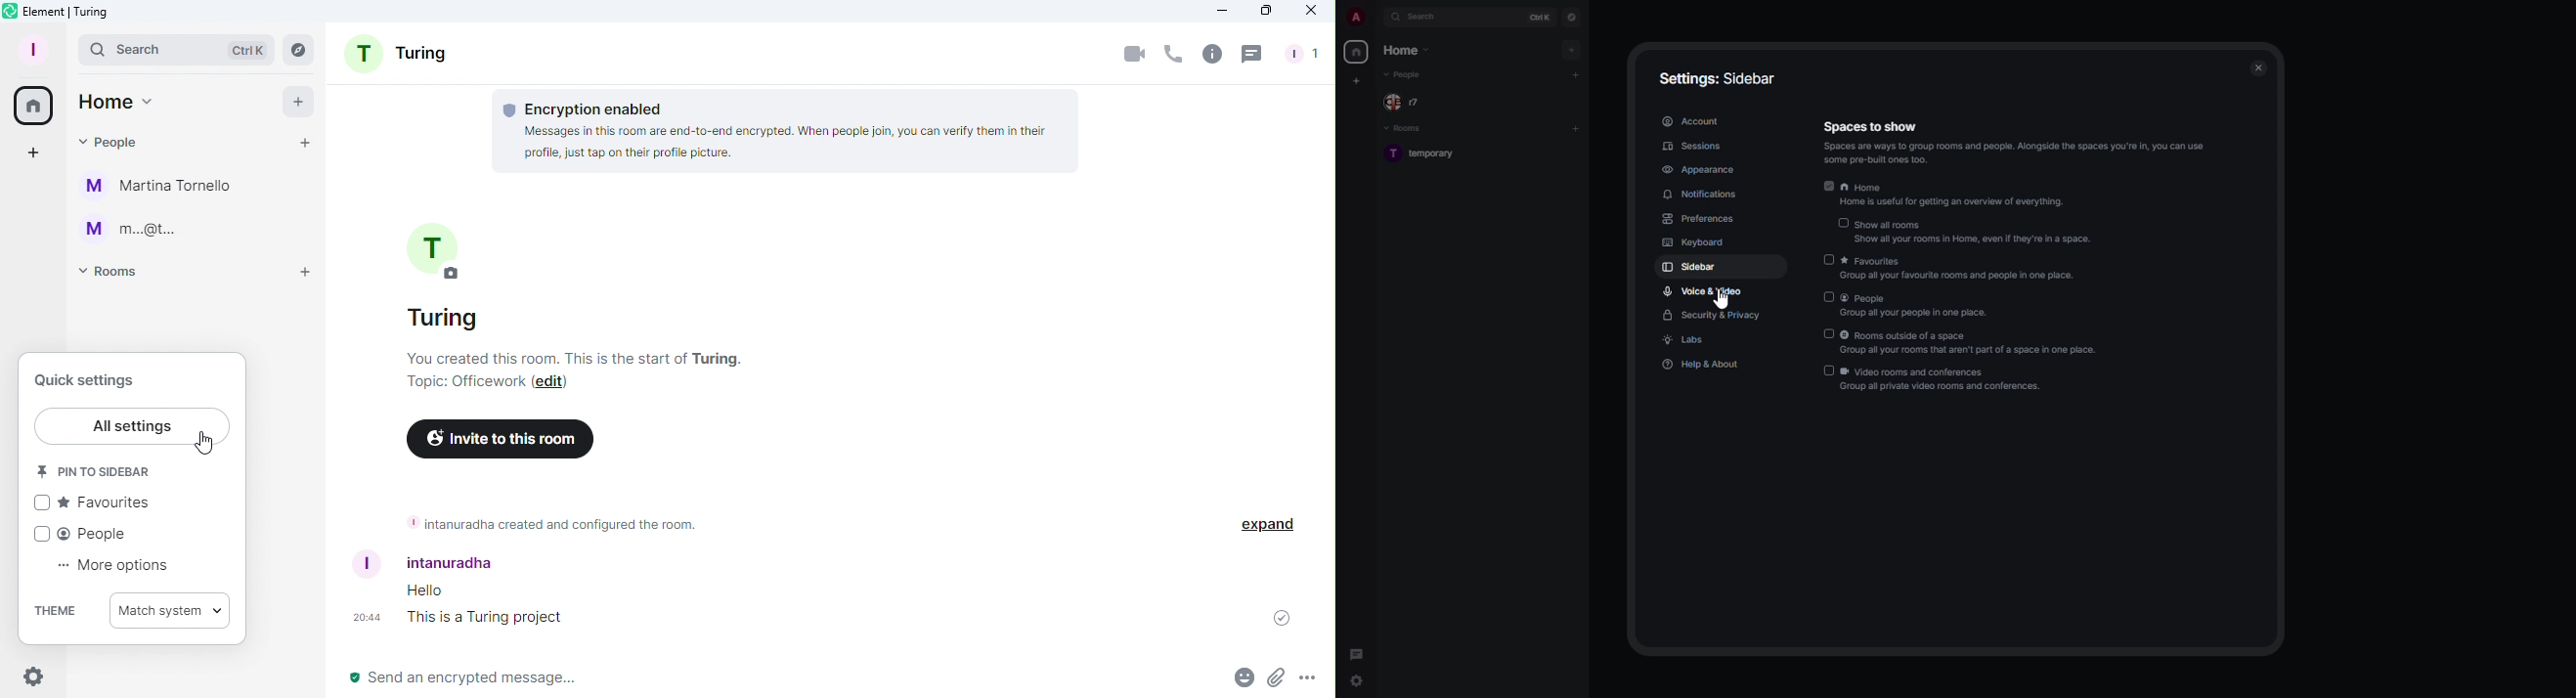  I want to click on Maximize, so click(1263, 11).